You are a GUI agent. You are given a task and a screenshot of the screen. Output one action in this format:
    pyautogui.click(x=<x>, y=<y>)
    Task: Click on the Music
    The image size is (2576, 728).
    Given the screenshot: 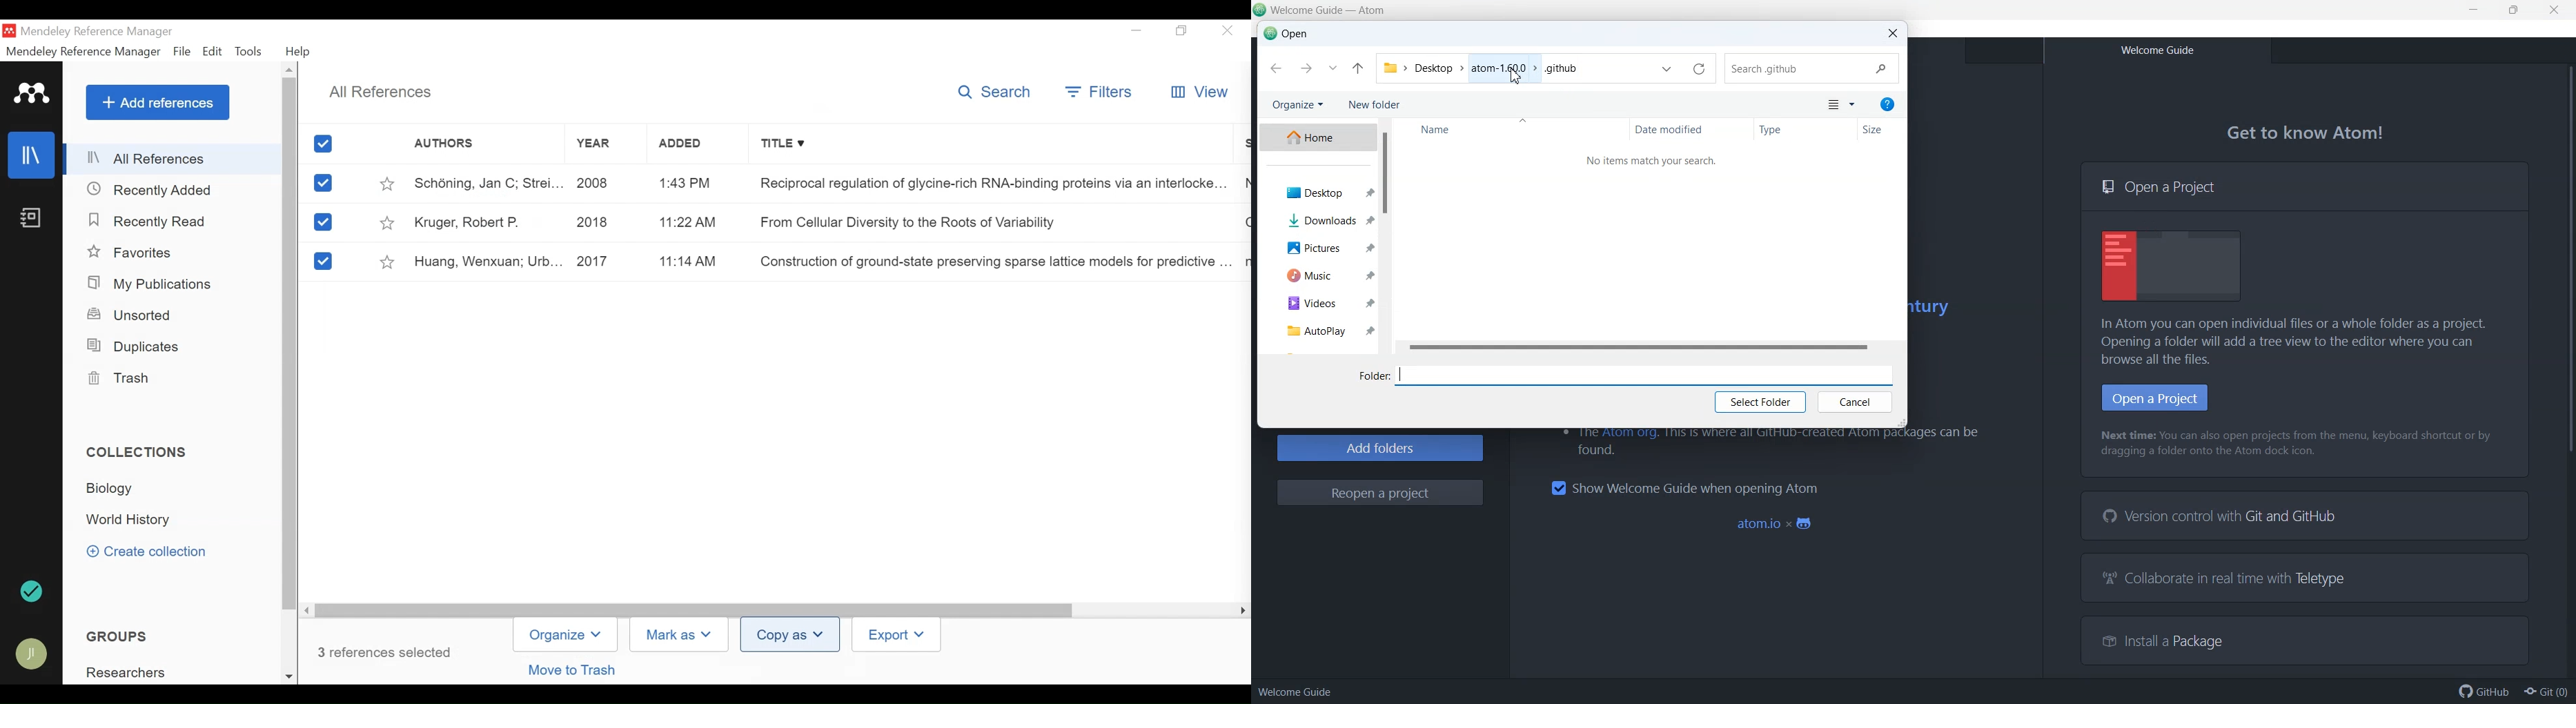 What is the action you would take?
    pyautogui.click(x=1319, y=274)
    